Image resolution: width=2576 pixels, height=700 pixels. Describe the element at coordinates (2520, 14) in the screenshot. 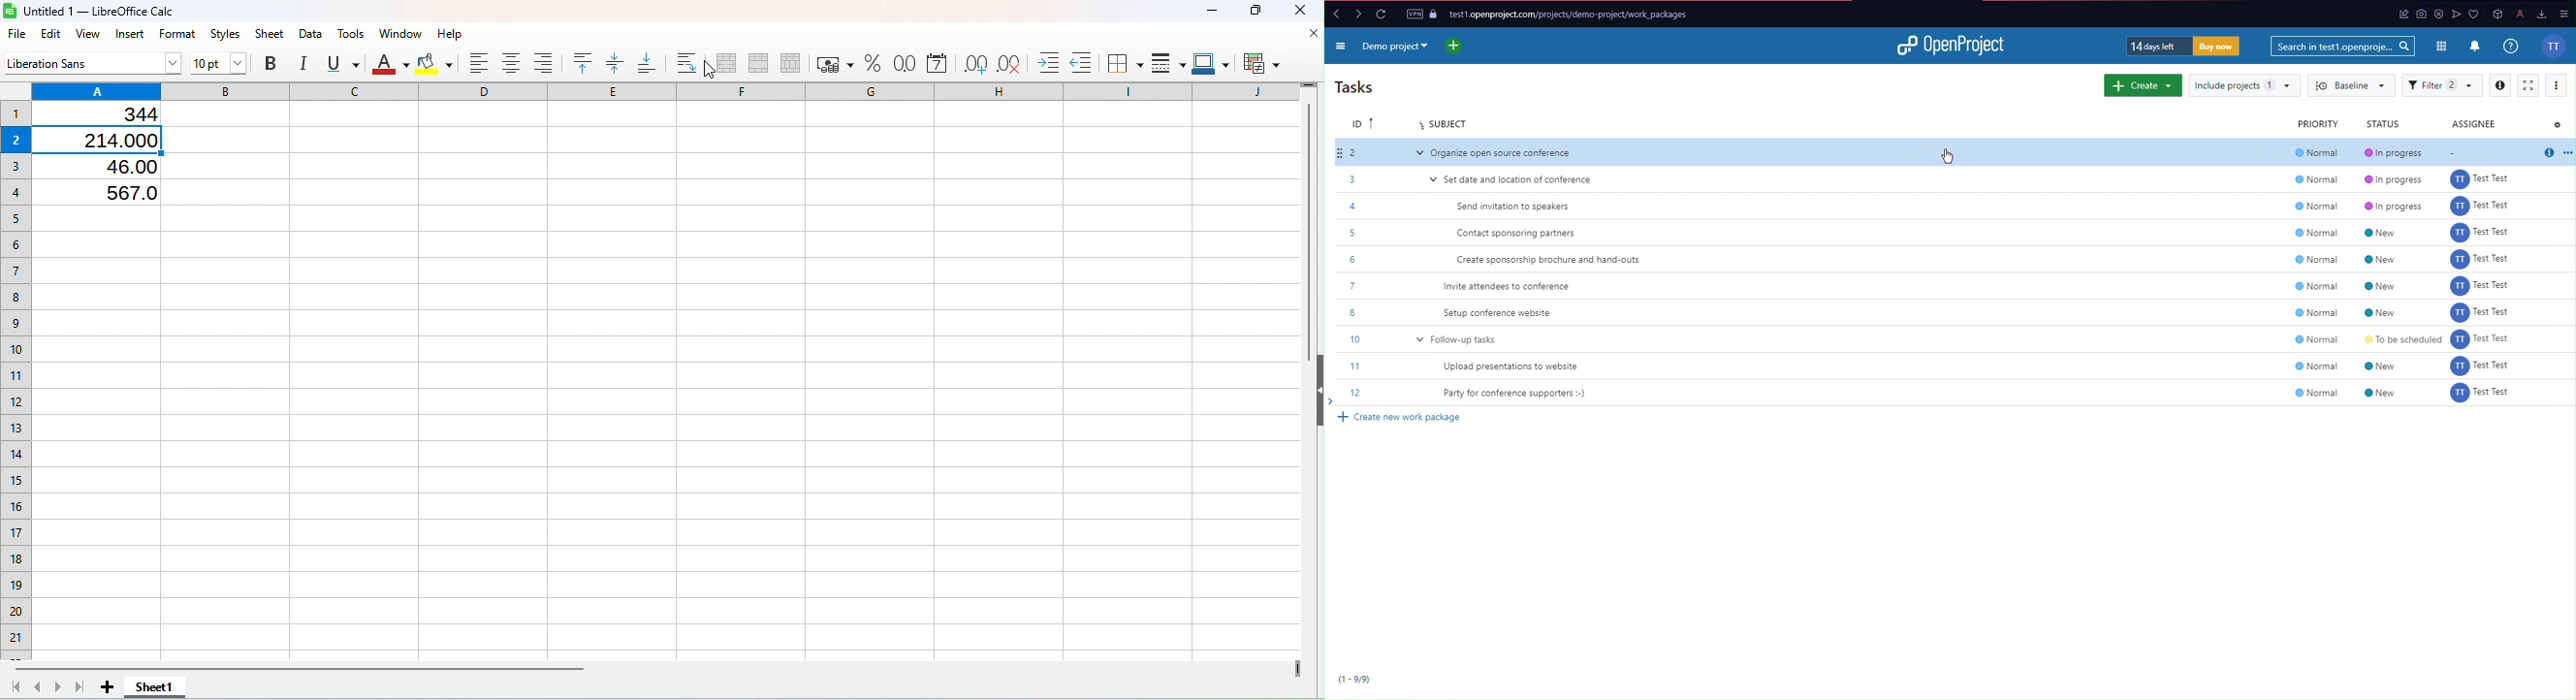

I see `profile` at that location.